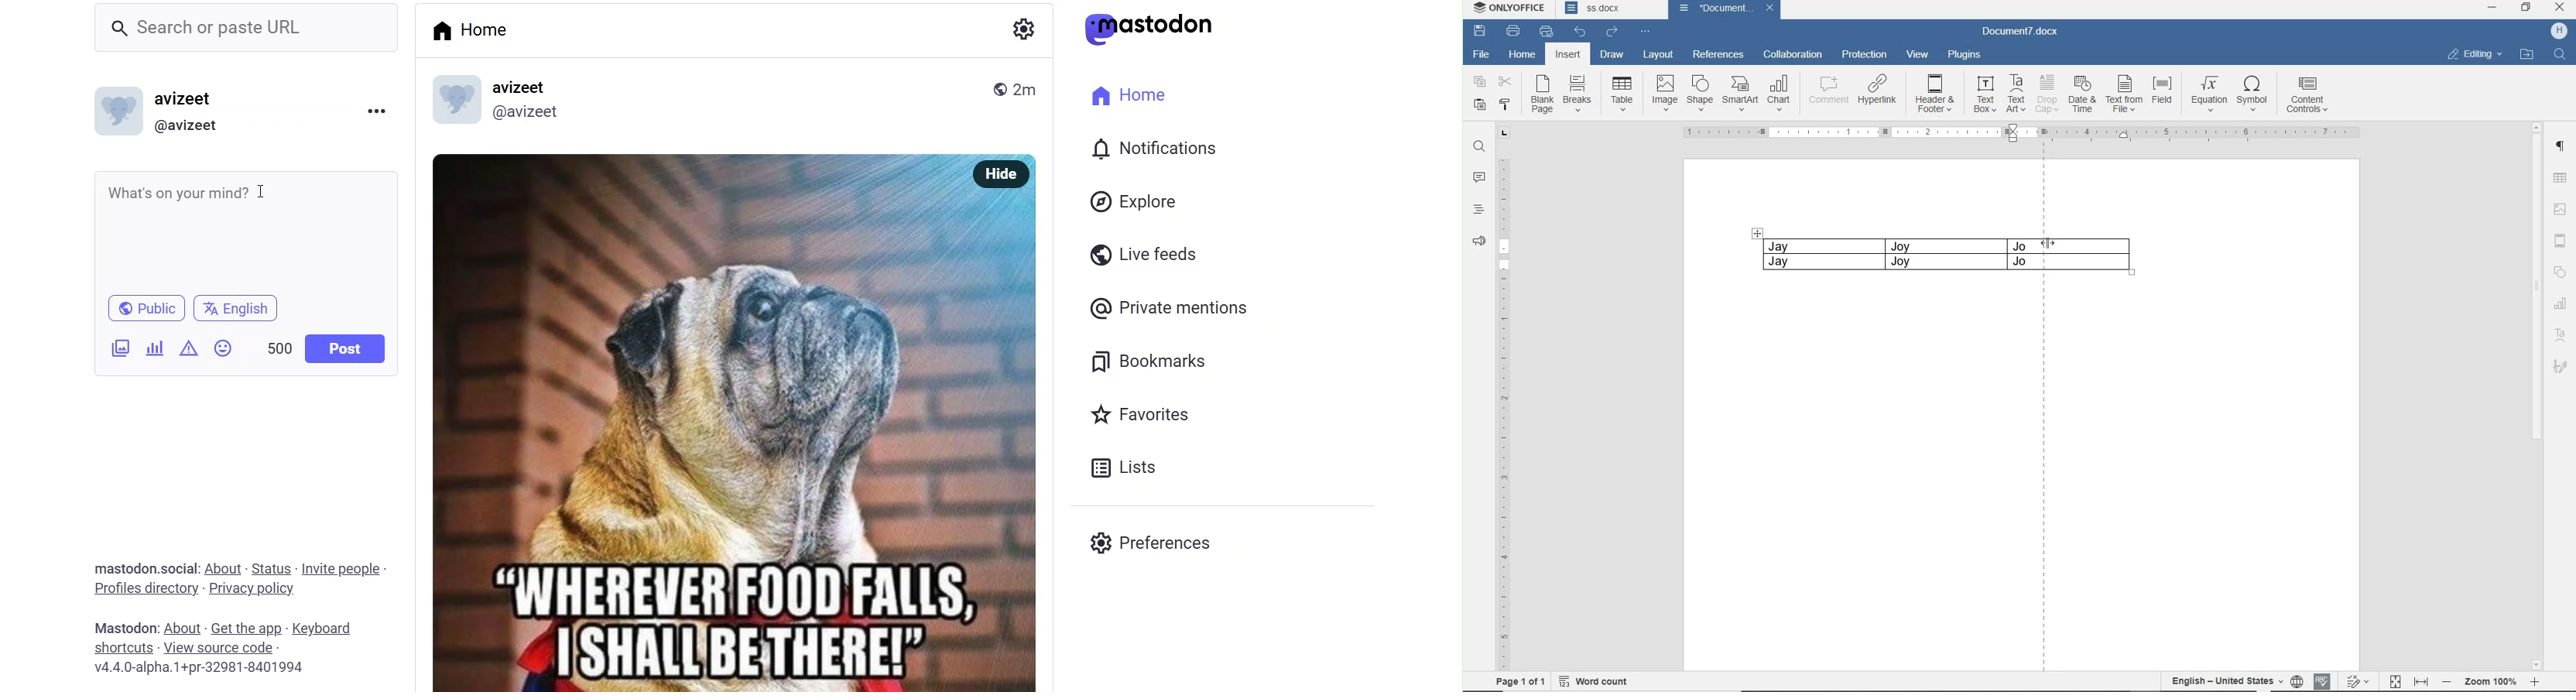 Image resolution: width=2576 pixels, height=700 pixels. Describe the element at coordinates (221, 348) in the screenshot. I see `emoji` at that location.